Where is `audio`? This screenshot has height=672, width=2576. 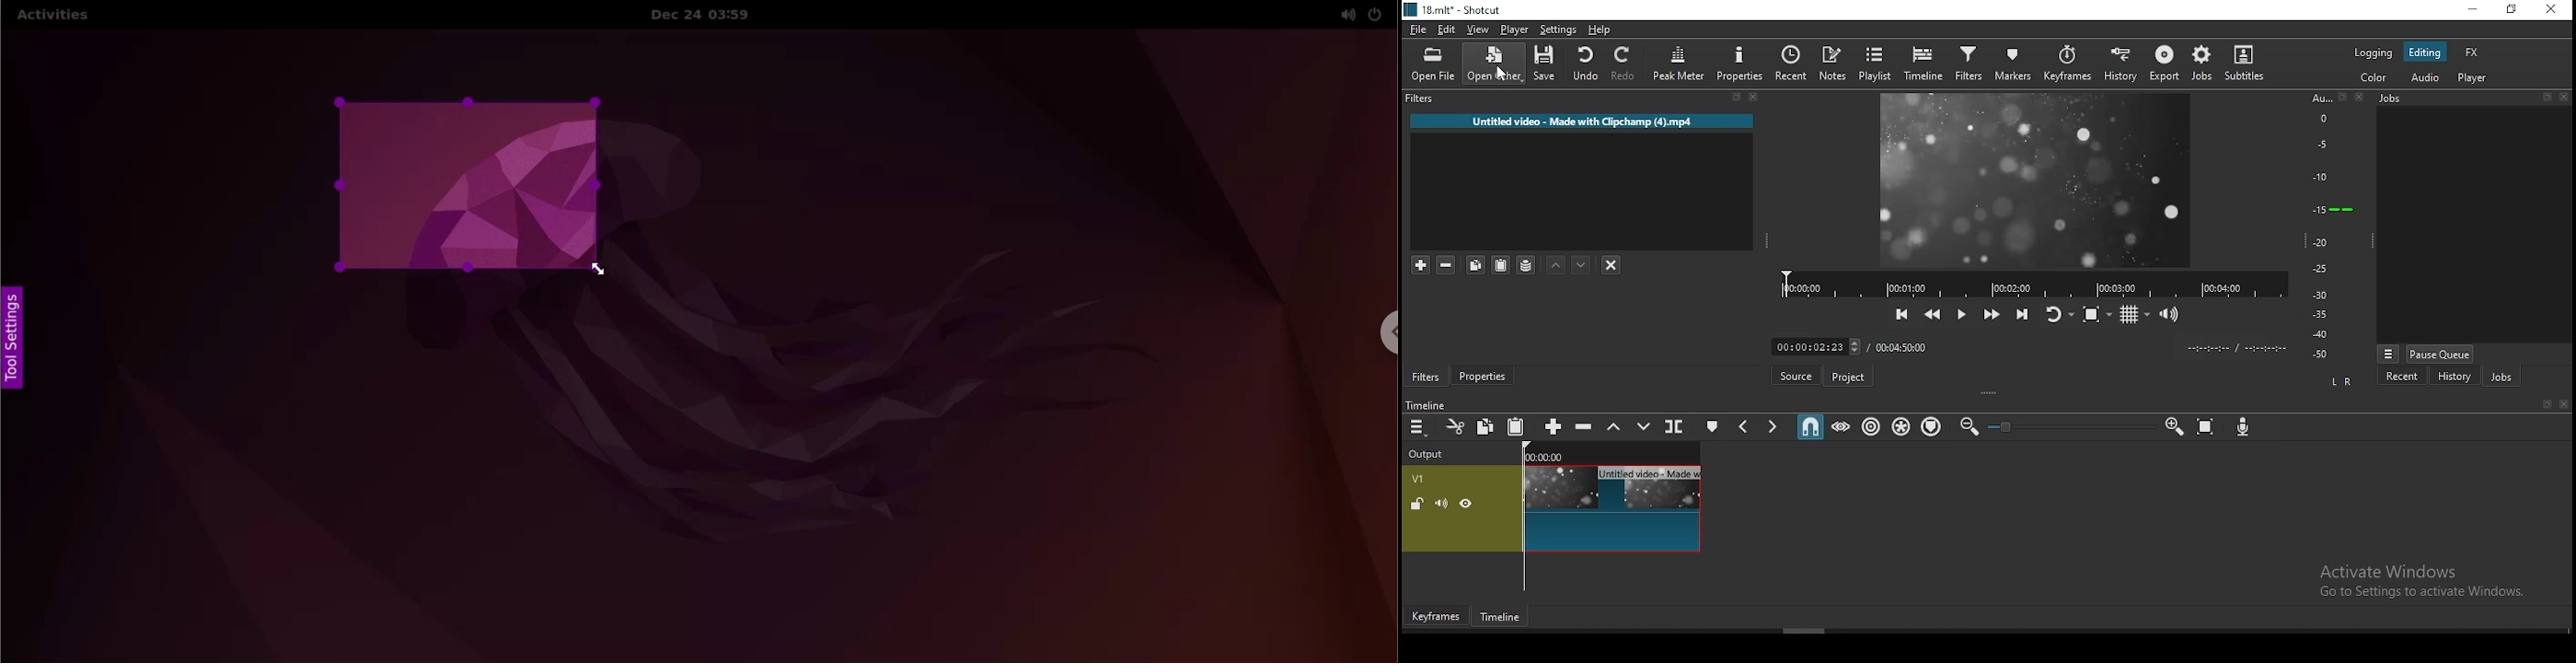 audio is located at coordinates (2430, 78).